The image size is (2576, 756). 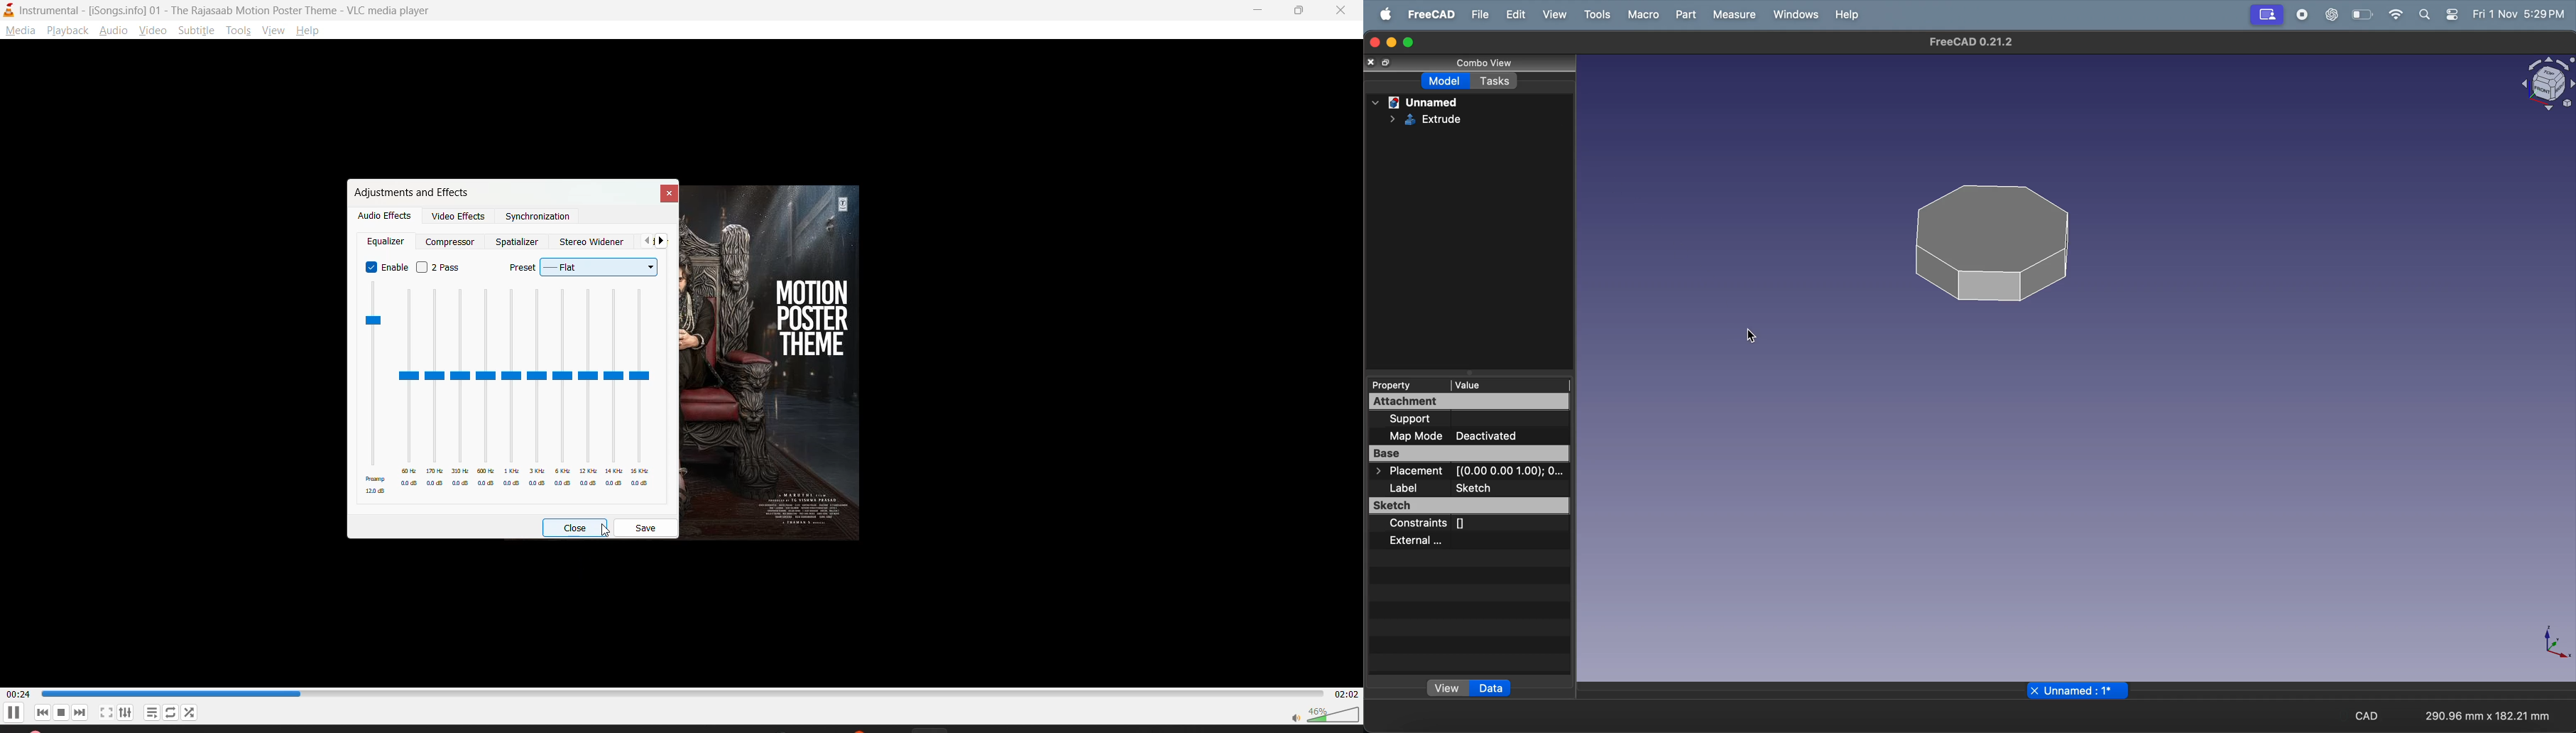 What do you see at coordinates (1375, 43) in the screenshot?
I see `closing window` at bounding box center [1375, 43].